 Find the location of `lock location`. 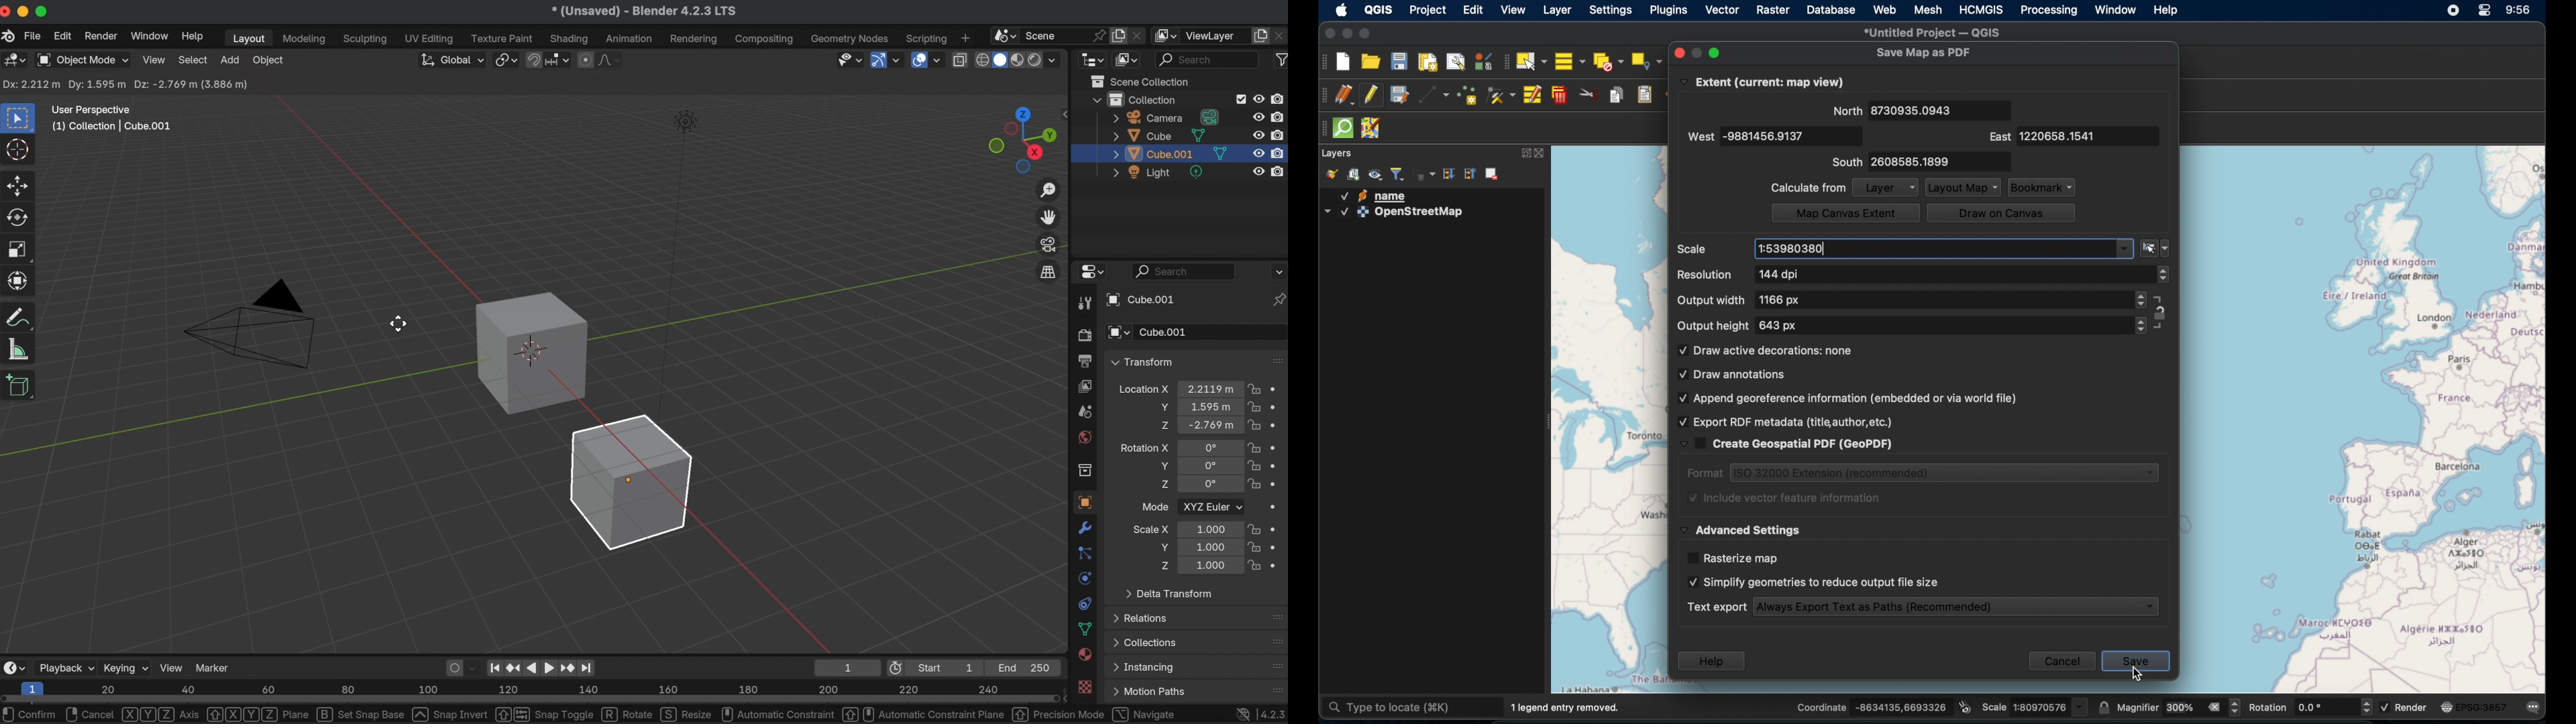

lock location is located at coordinates (1254, 407).